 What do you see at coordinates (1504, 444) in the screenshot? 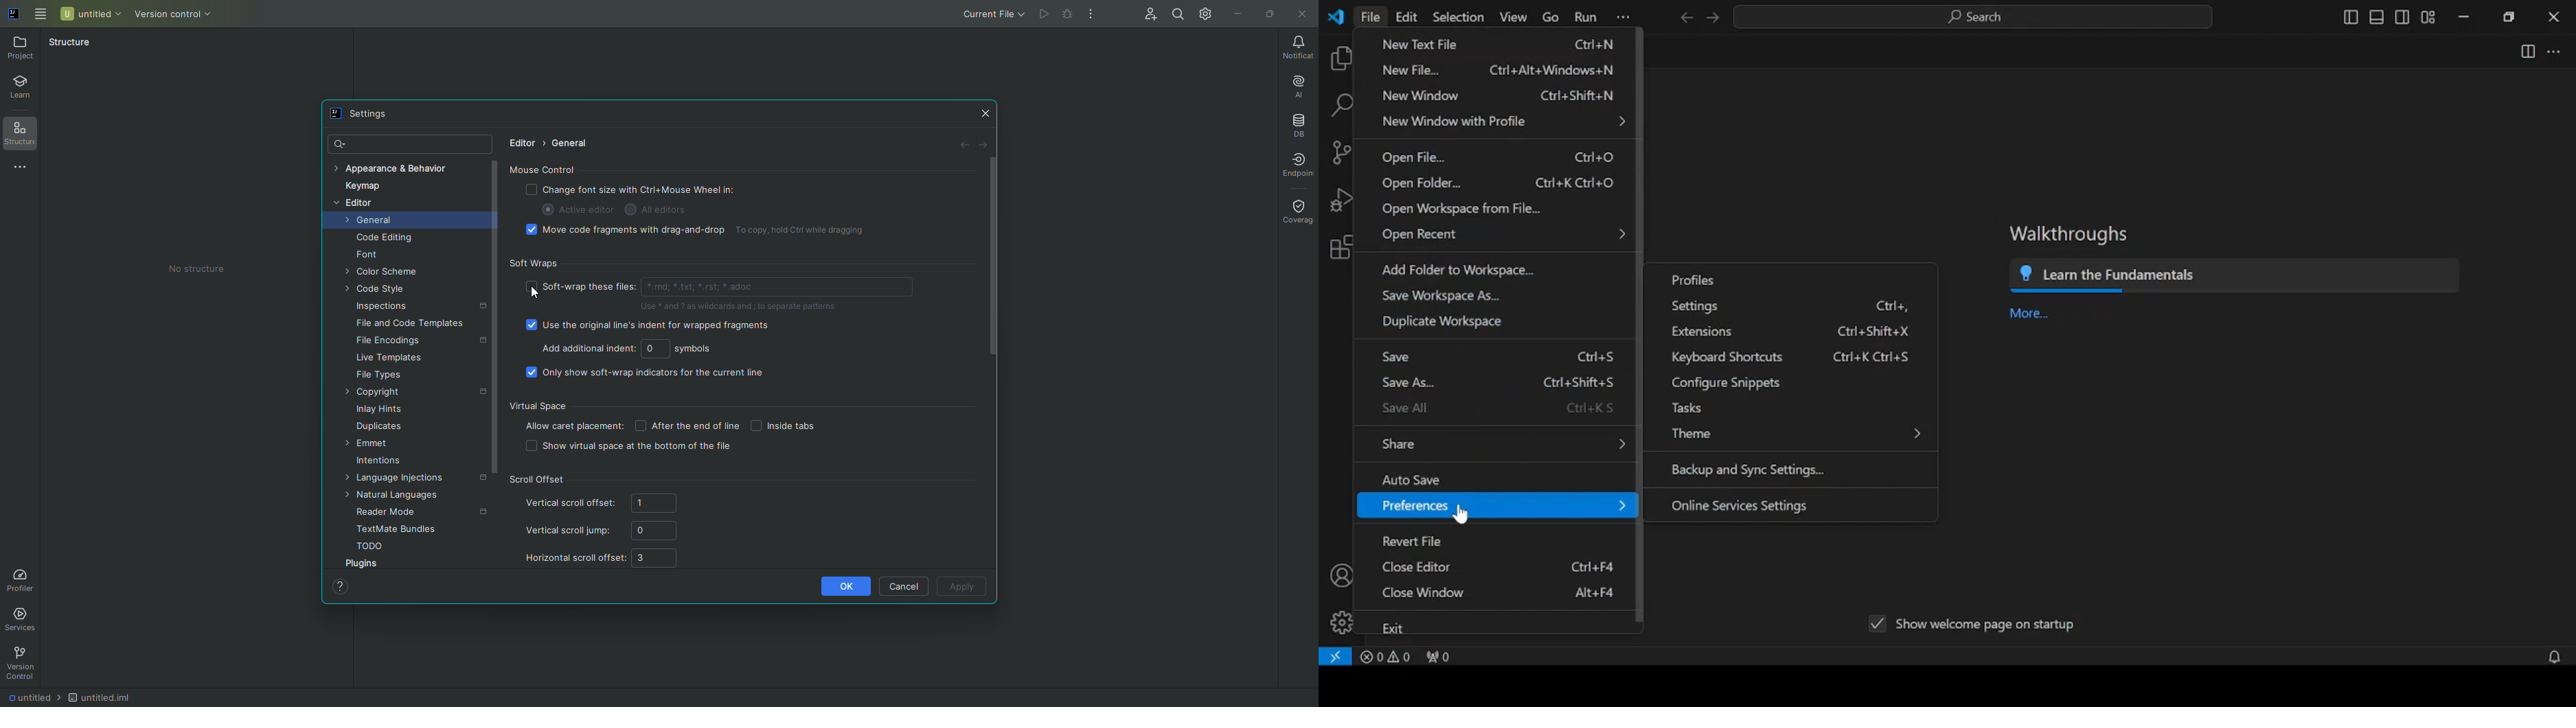
I see `share menu` at bounding box center [1504, 444].